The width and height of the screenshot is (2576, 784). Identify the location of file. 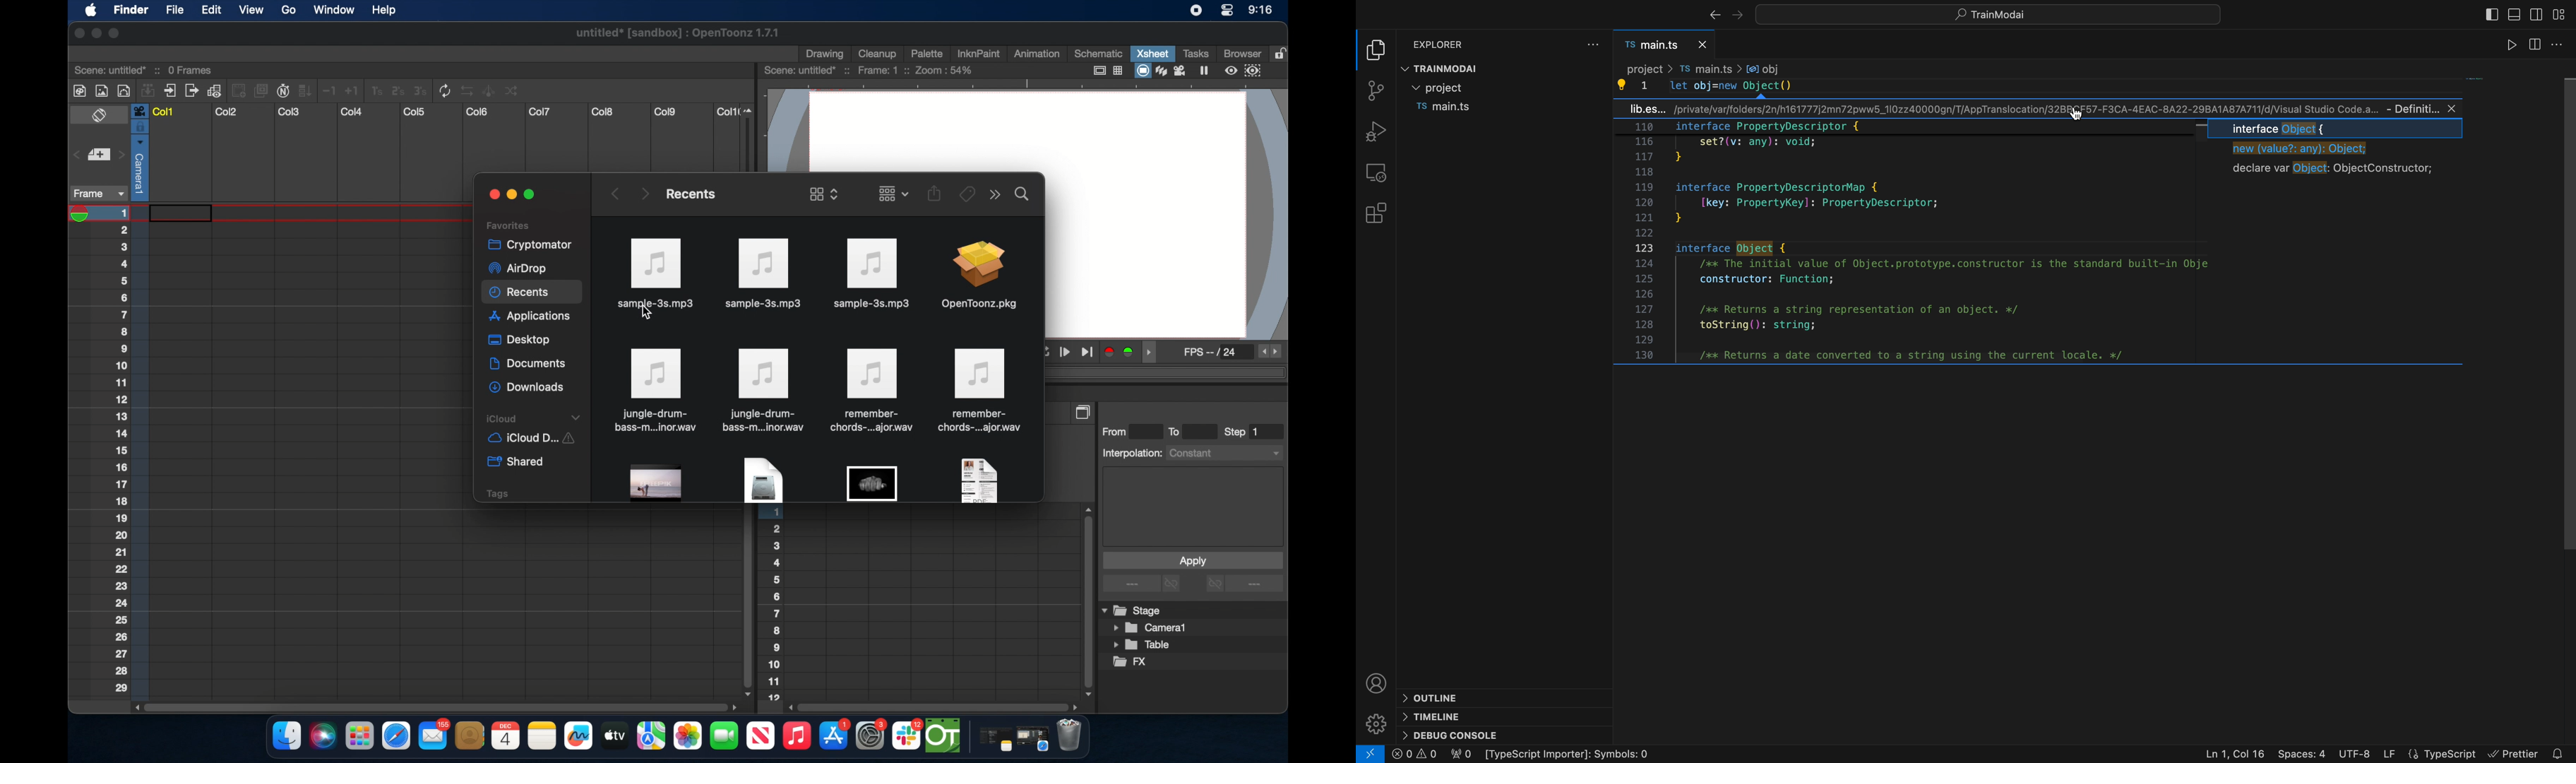
(1443, 107).